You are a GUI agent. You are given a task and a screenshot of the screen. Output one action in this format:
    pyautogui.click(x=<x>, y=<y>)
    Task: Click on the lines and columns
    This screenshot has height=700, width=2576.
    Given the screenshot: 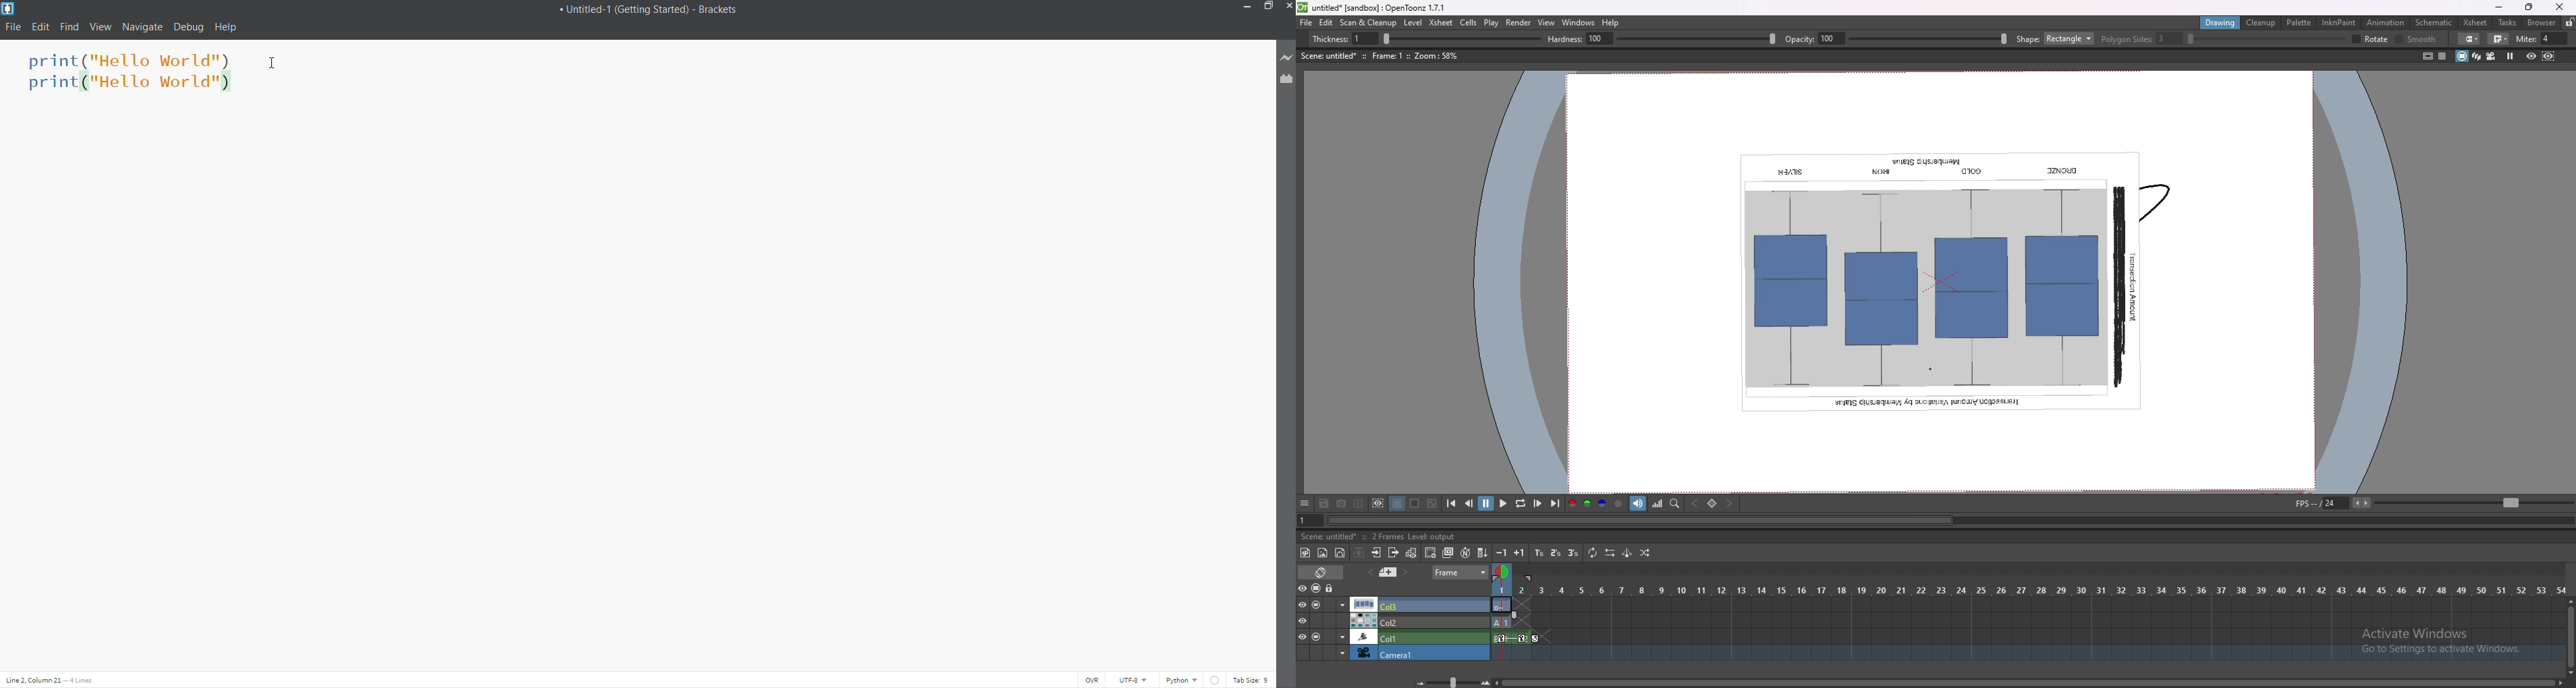 What is the action you would take?
    pyautogui.click(x=51, y=680)
    